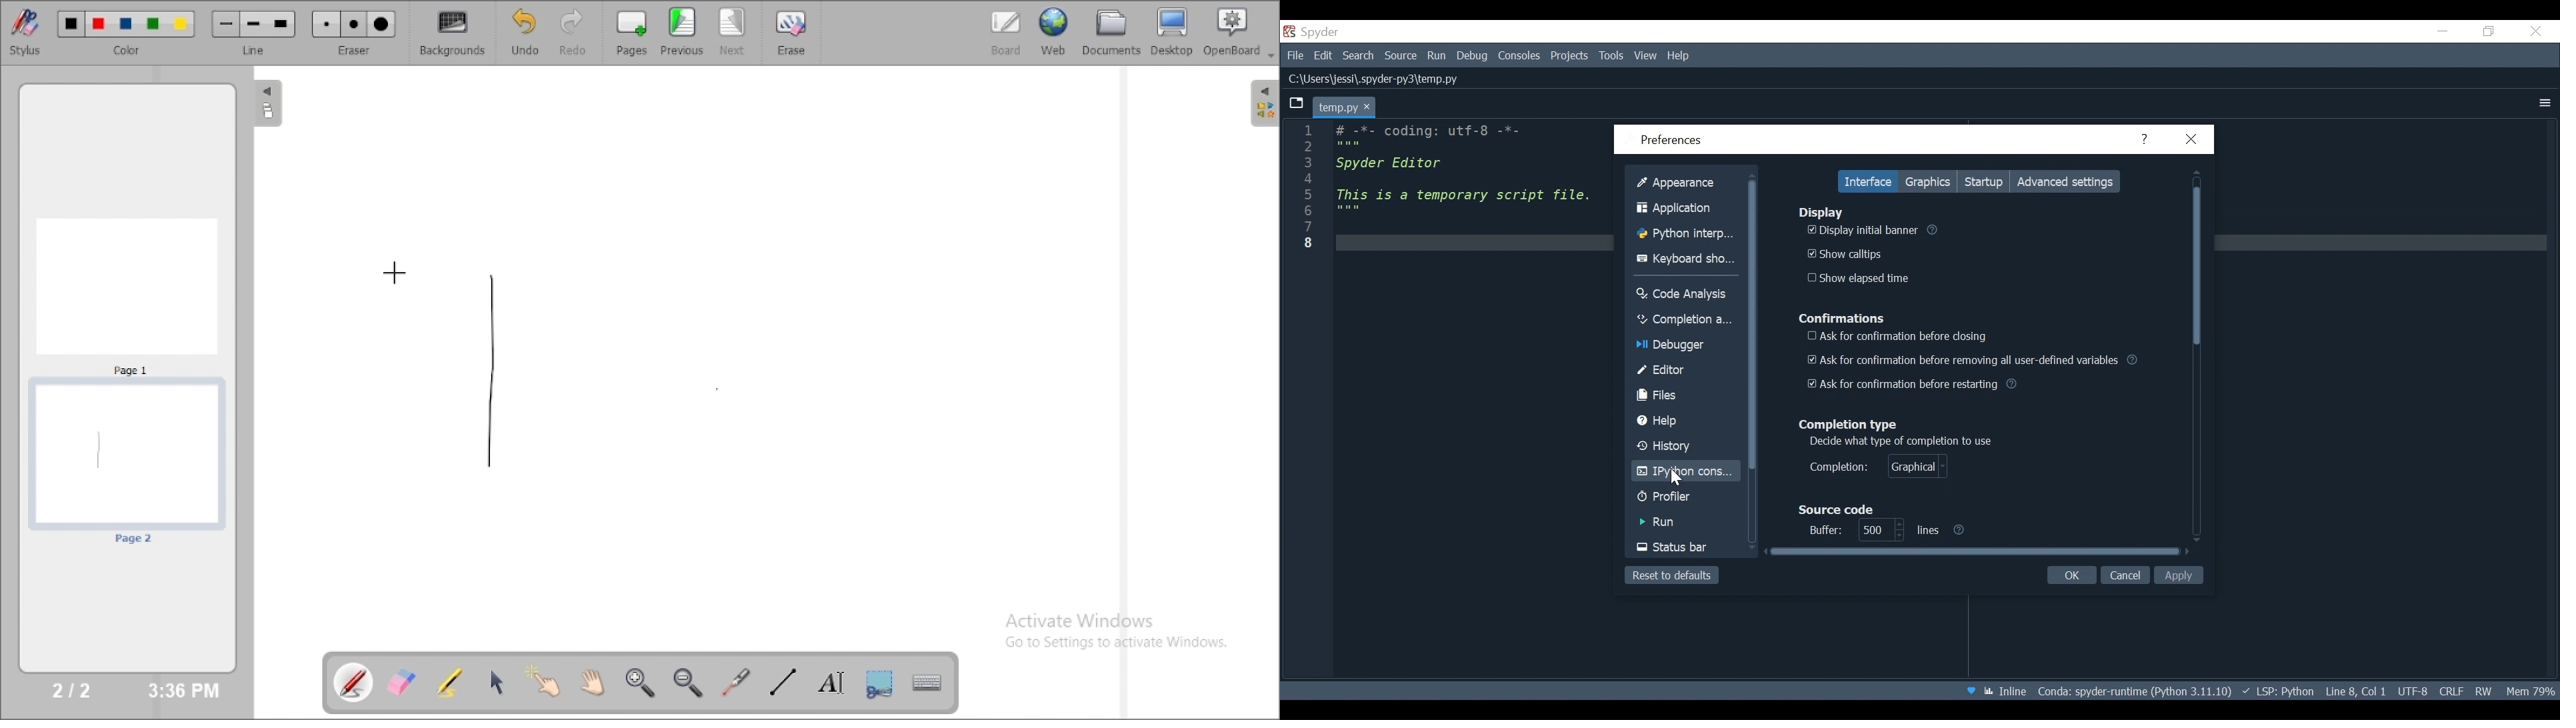  What do you see at coordinates (1879, 467) in the screenshot?
I see `Select Completion` at bounding box center [1879, 467].